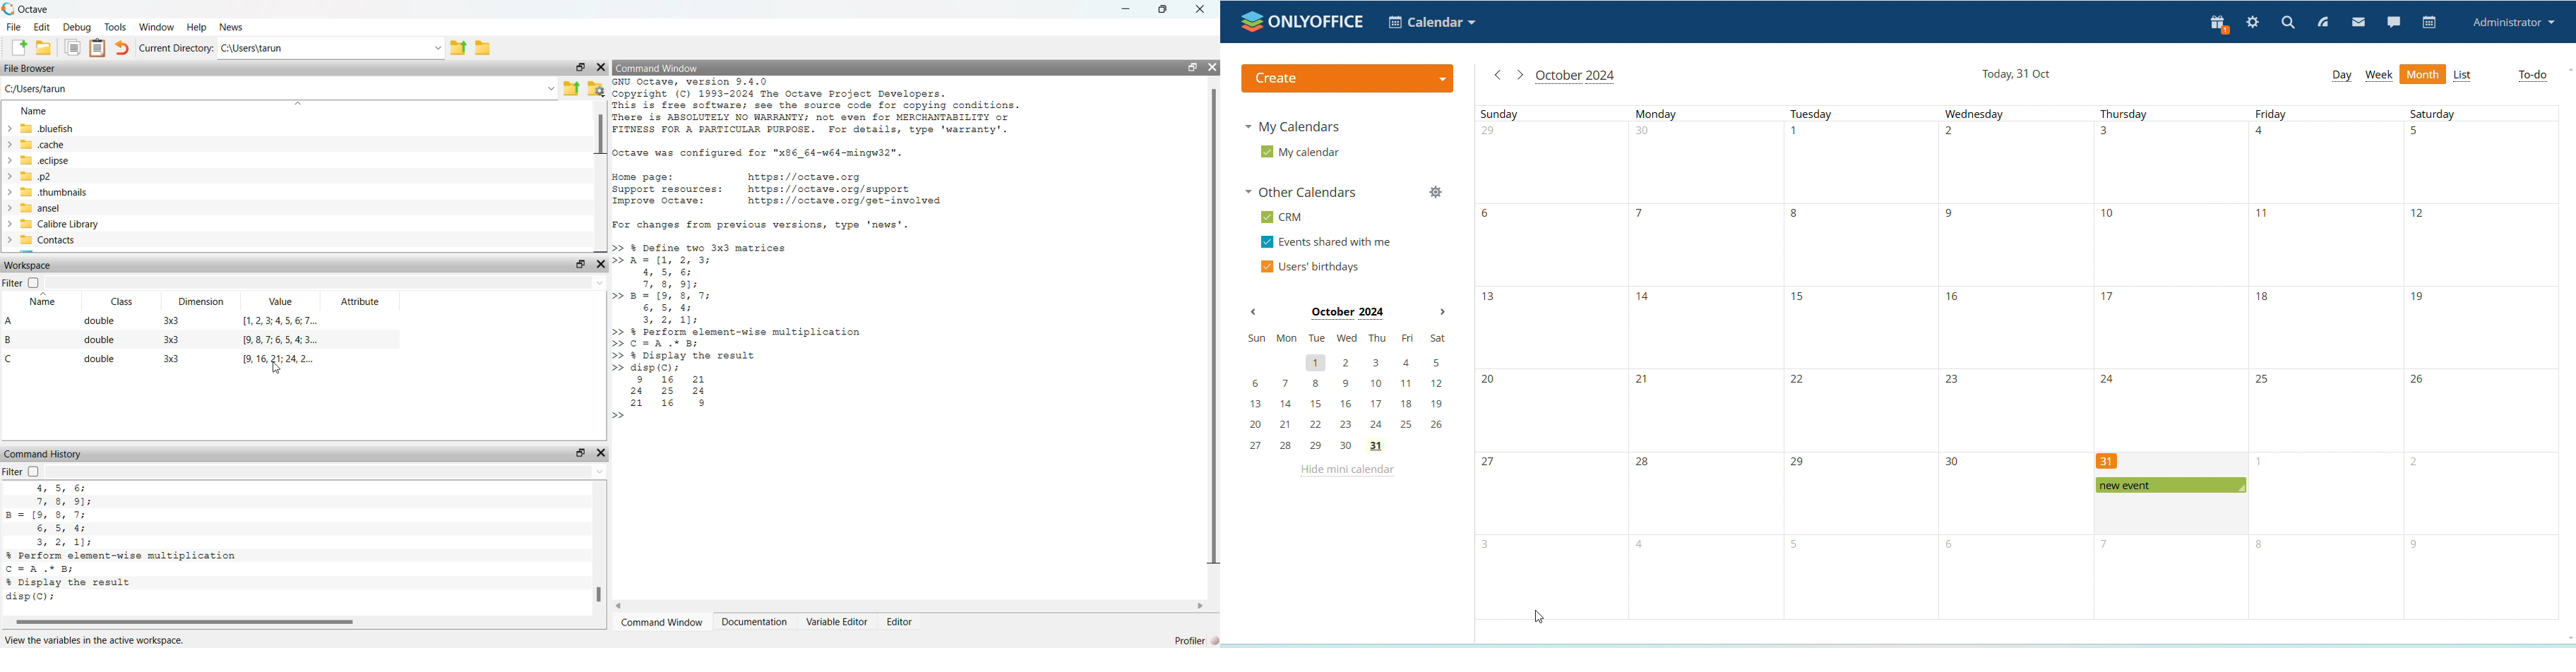  I want to click on feed, so click(2324, 23).